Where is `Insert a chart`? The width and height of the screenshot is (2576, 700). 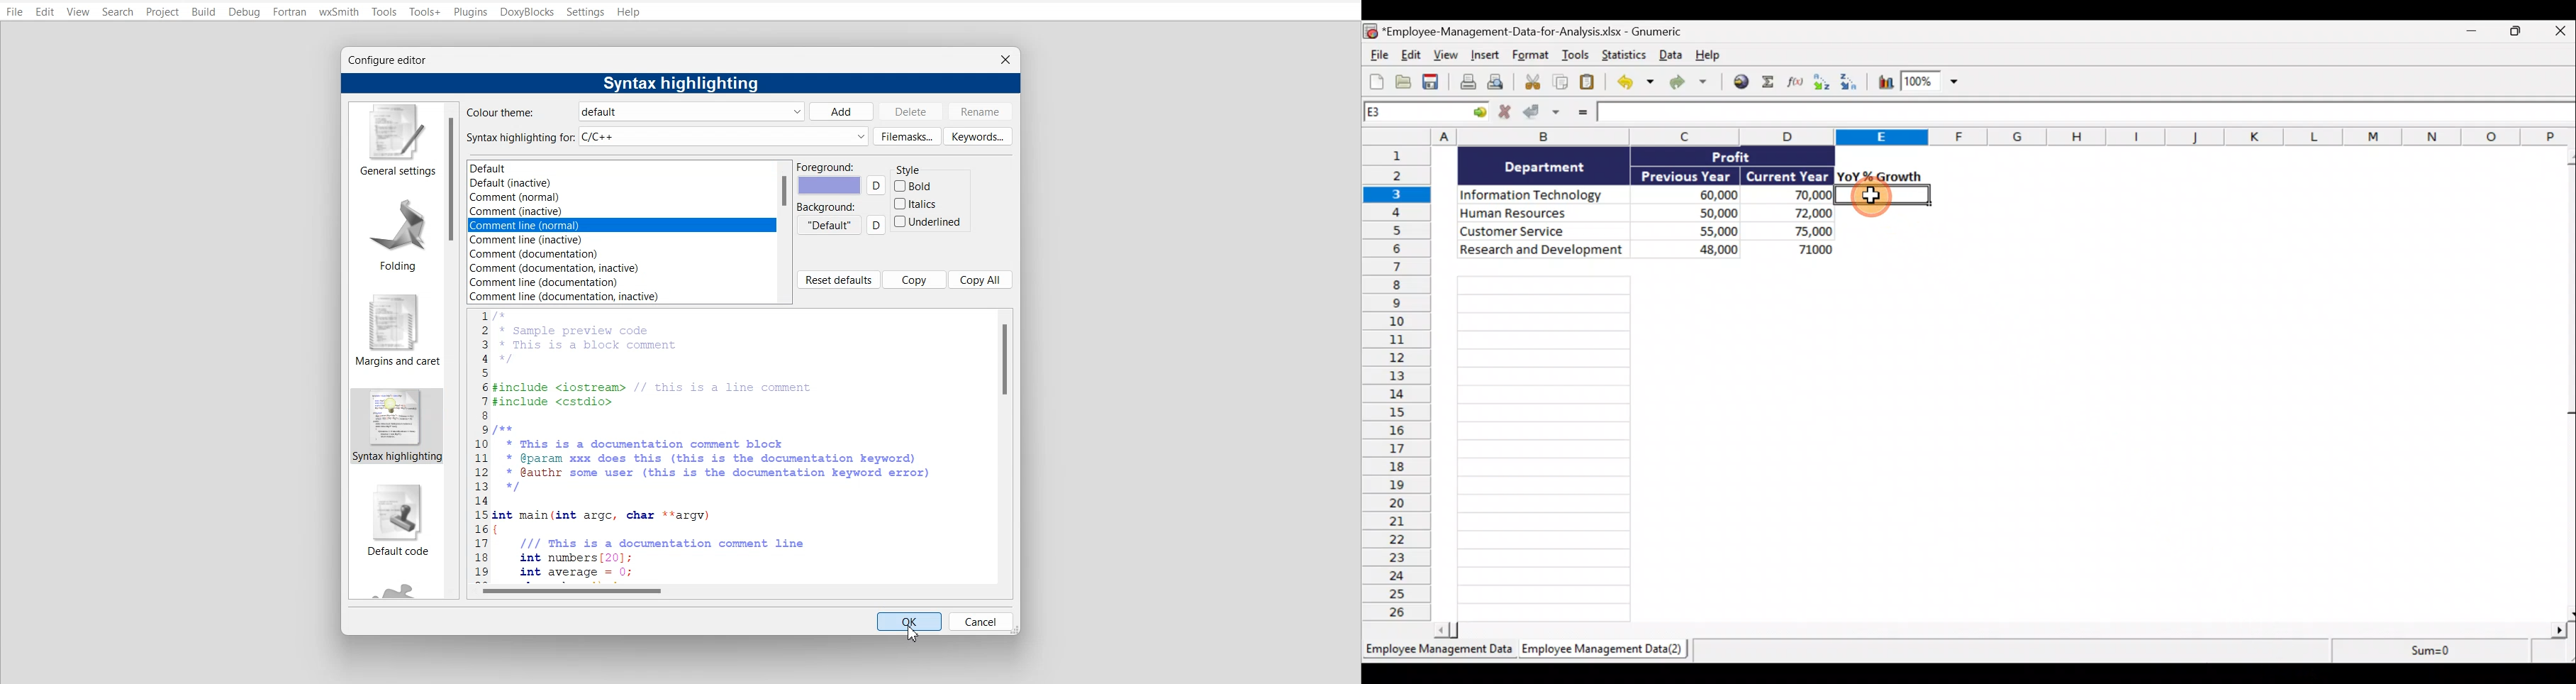 Insert a chart is located at coordinates (1885, 84).